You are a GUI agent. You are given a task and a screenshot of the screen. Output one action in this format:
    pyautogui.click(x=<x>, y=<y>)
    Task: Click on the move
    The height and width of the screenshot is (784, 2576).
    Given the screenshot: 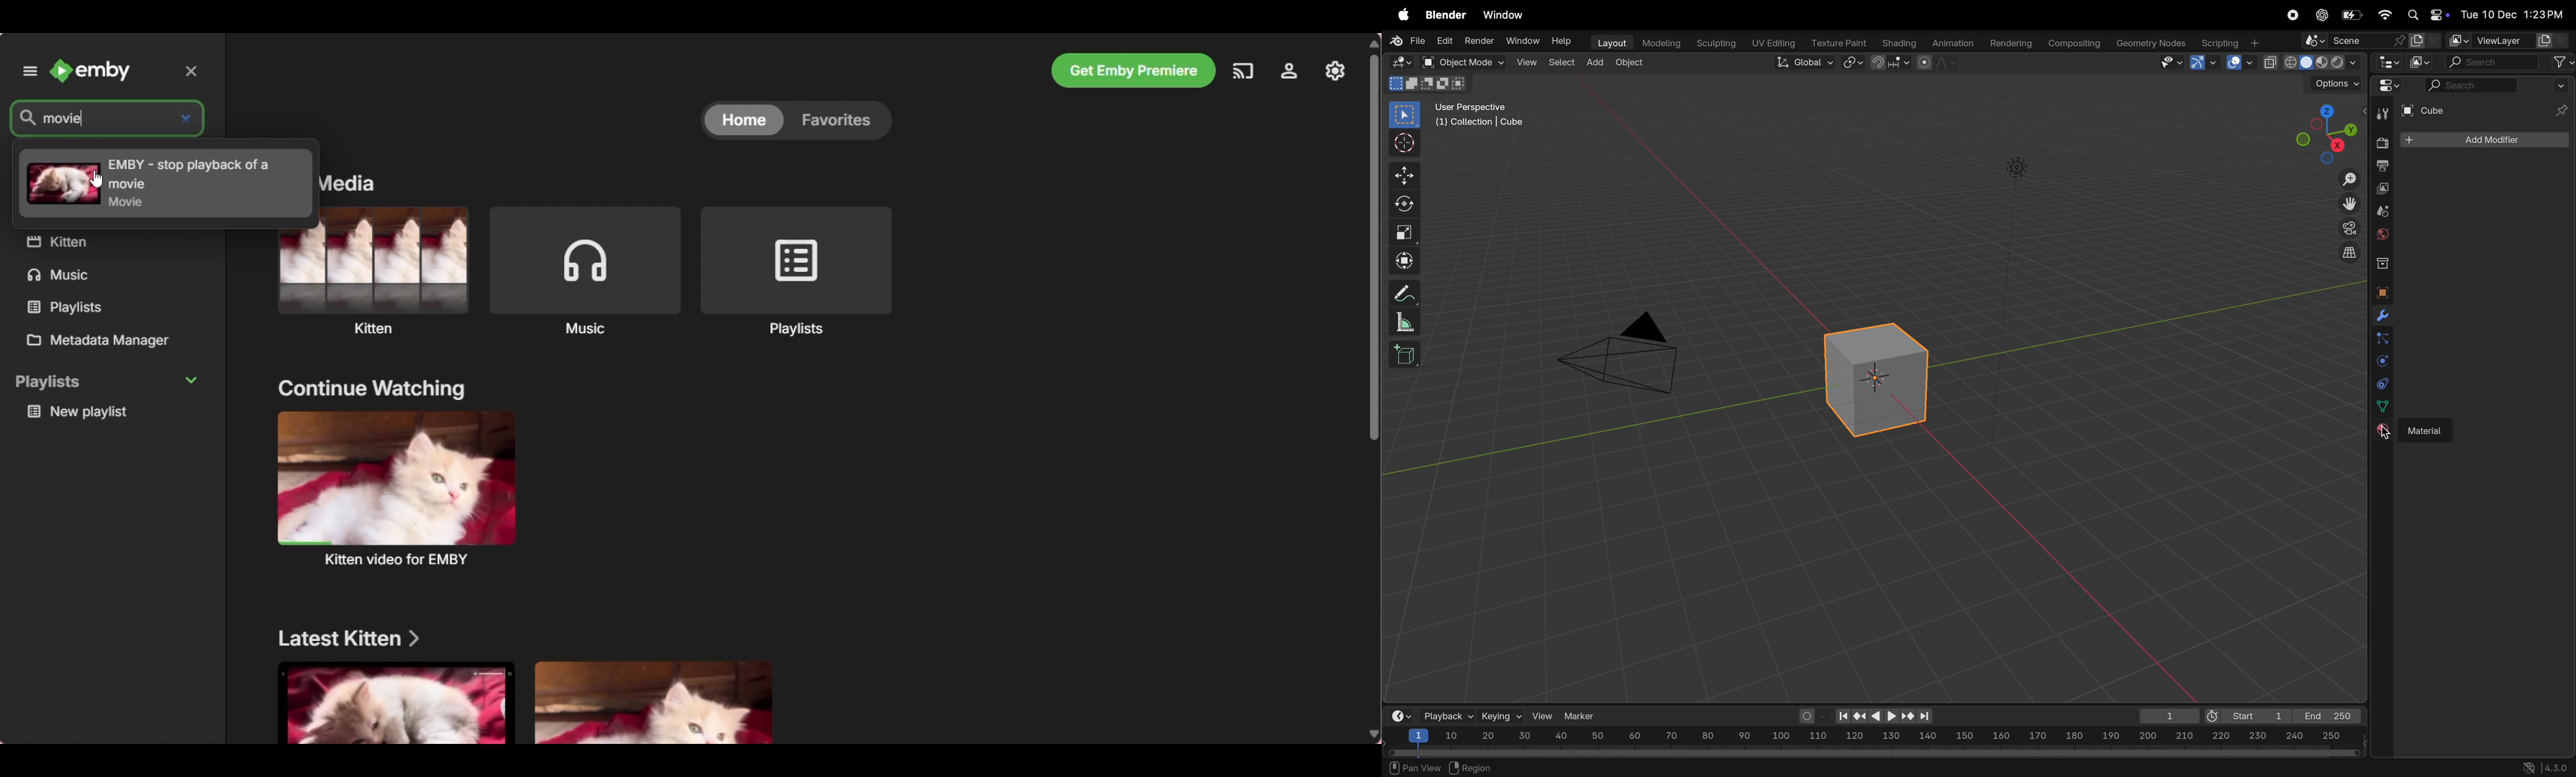 What is the action you would take?
    pyautogui.click(x=1403, y=176)
    